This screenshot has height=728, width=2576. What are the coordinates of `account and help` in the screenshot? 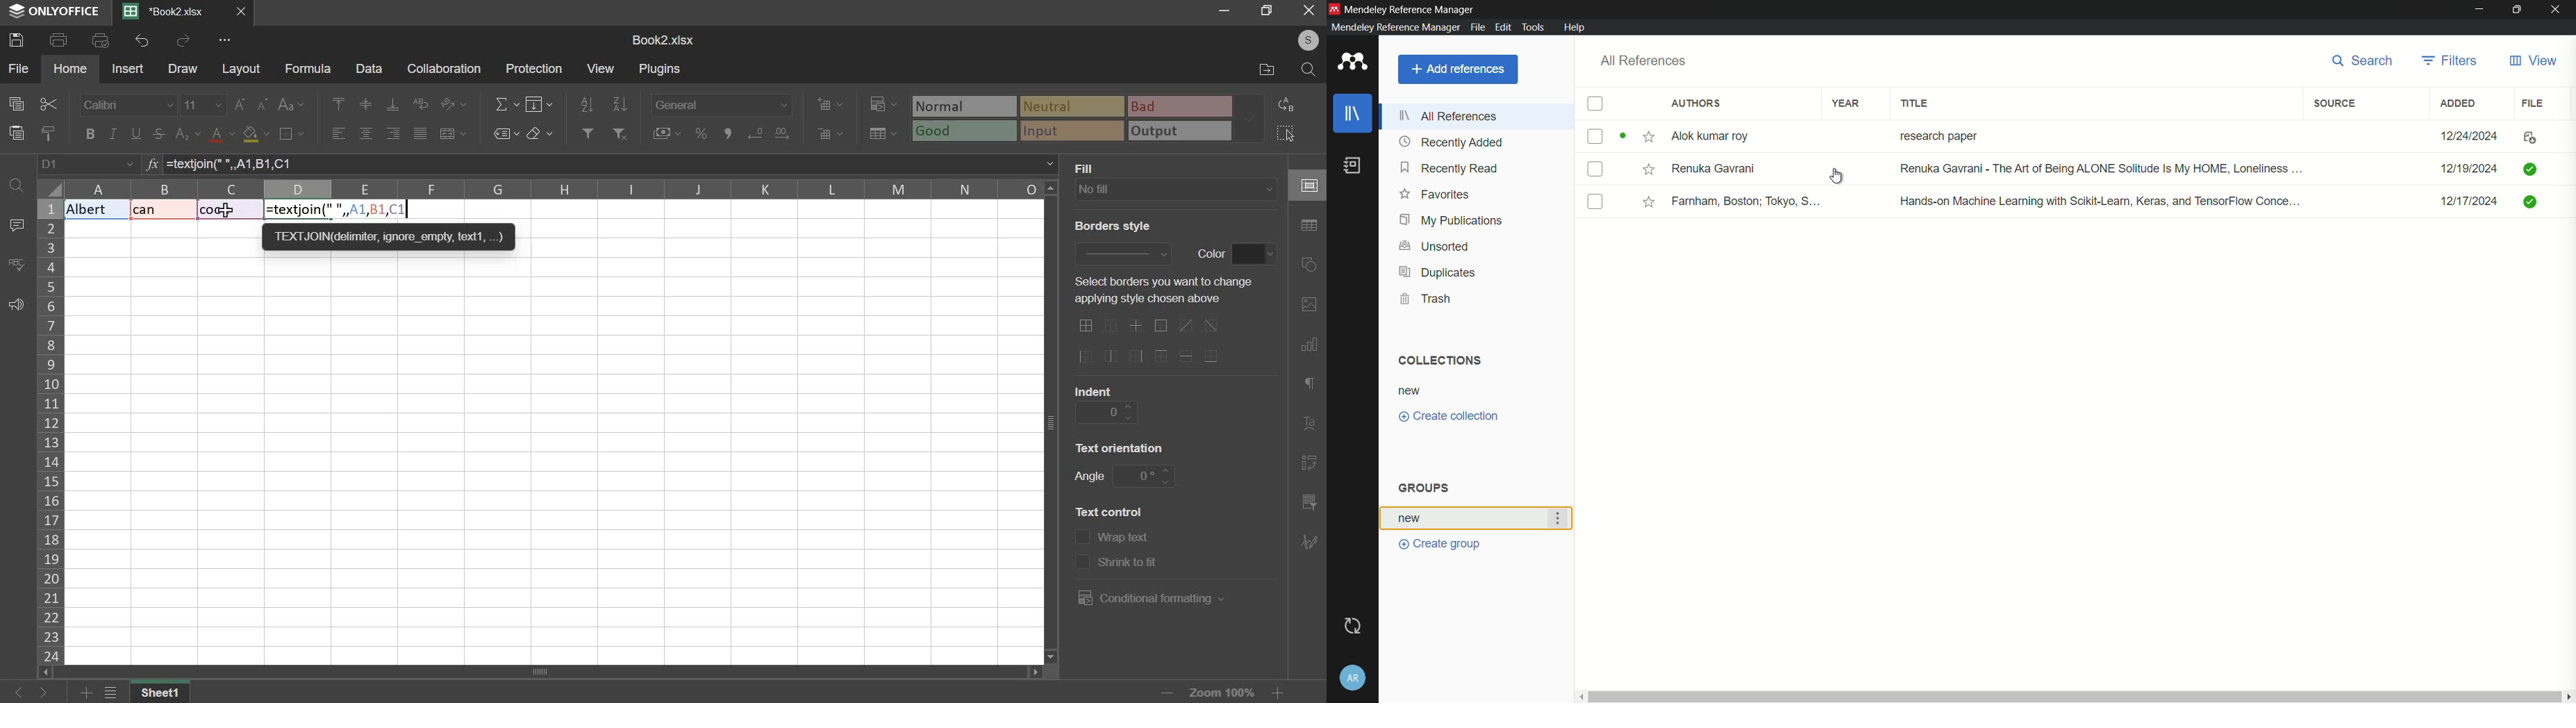 It's located at (1353, 678).